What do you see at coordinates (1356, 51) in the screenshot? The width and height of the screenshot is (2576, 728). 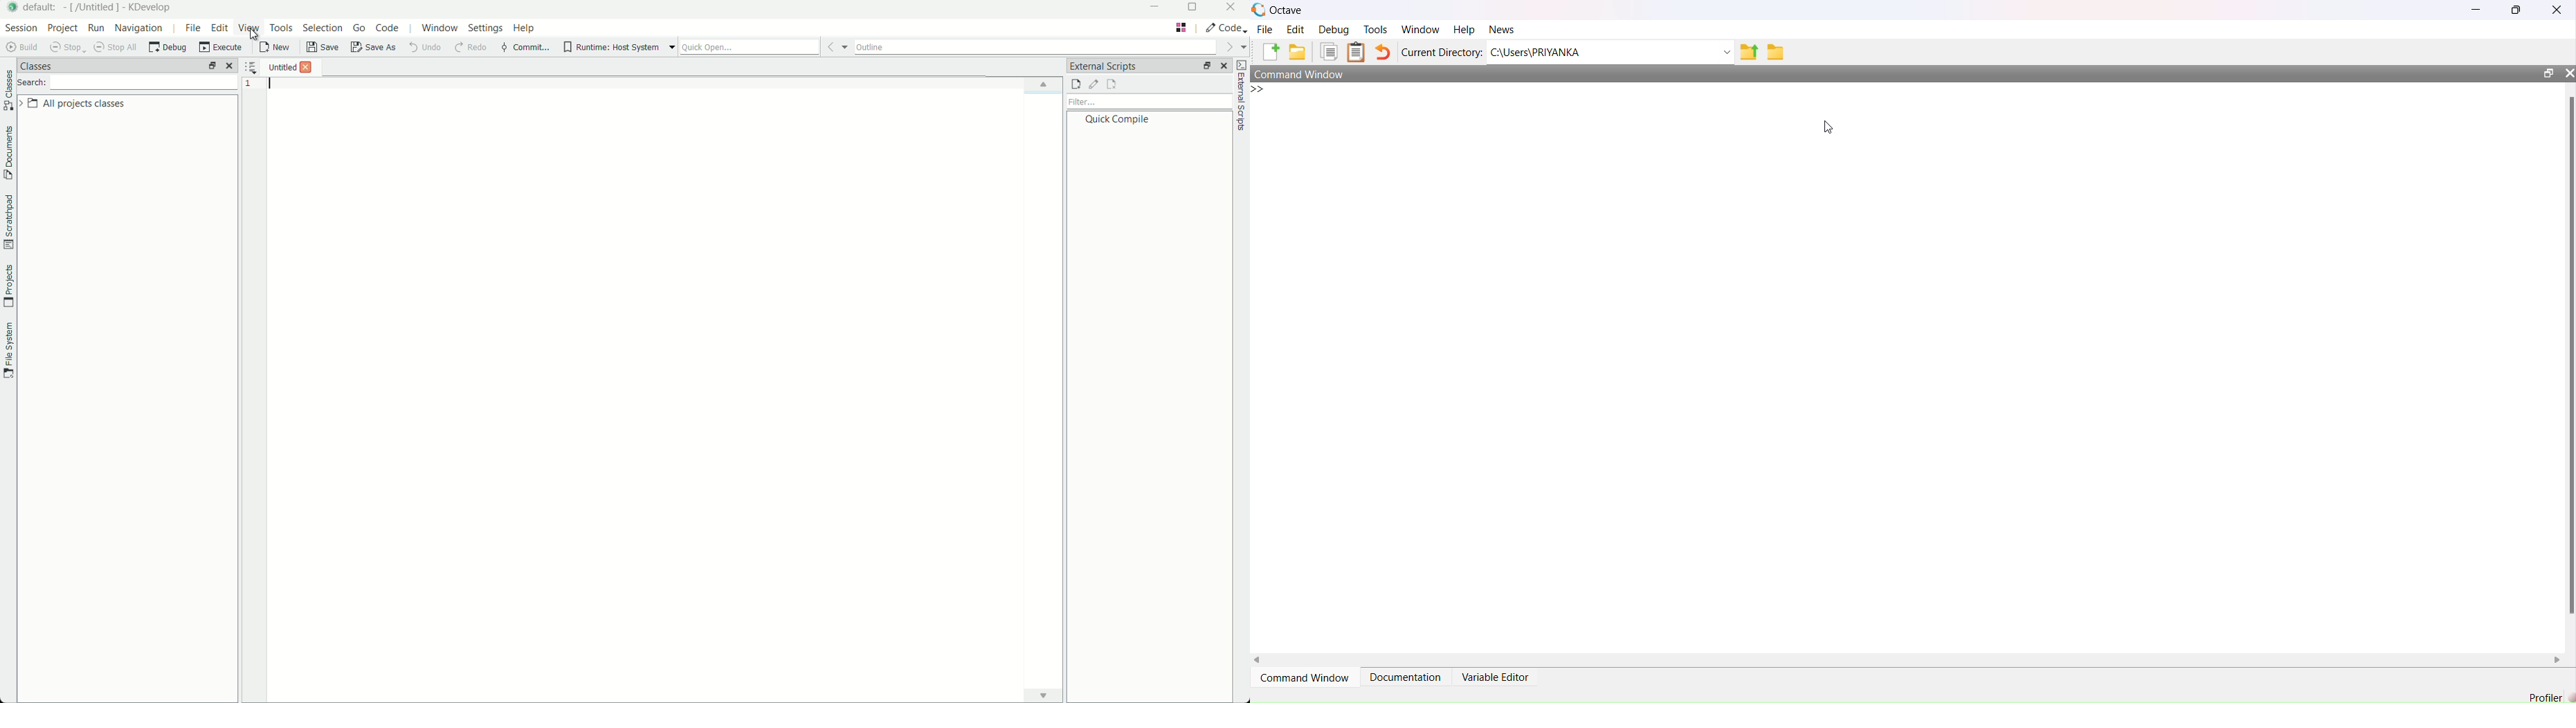 I see `notes` at bounding box center [1356, 51].